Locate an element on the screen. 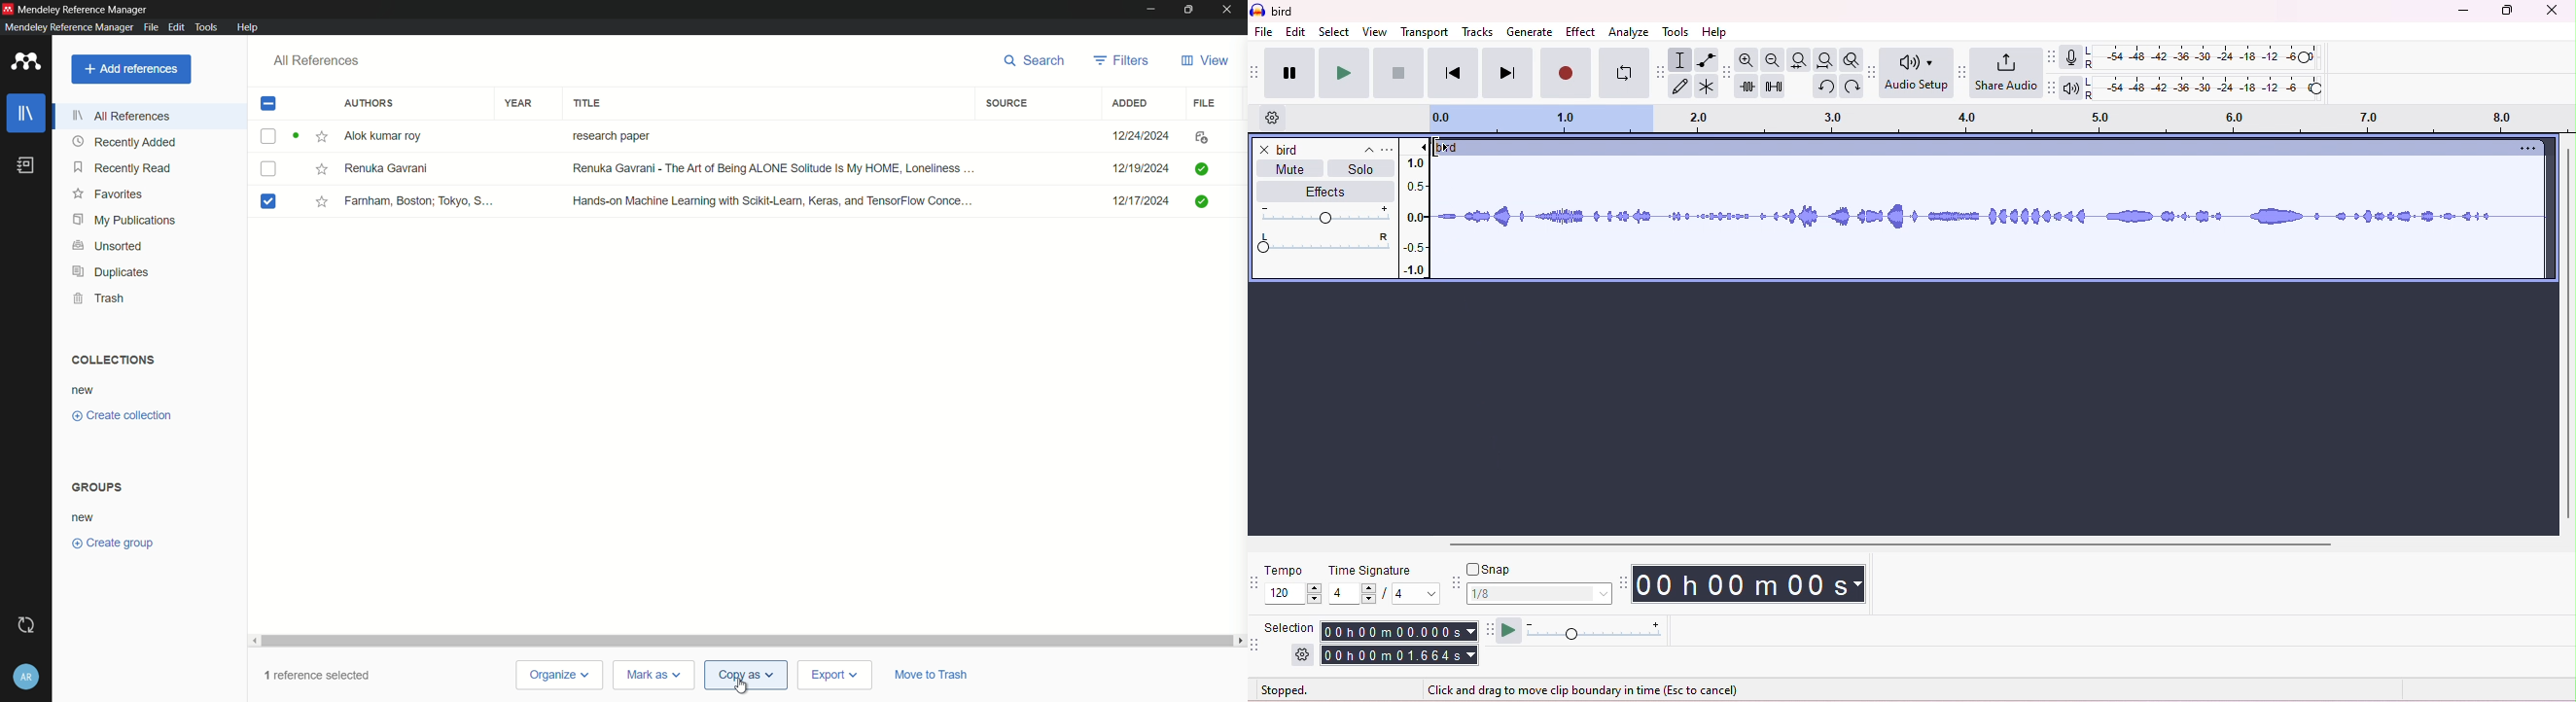 Image resolution: width=2576 pixels, height=728 pixels. options is located at coordinates (1387, 150).